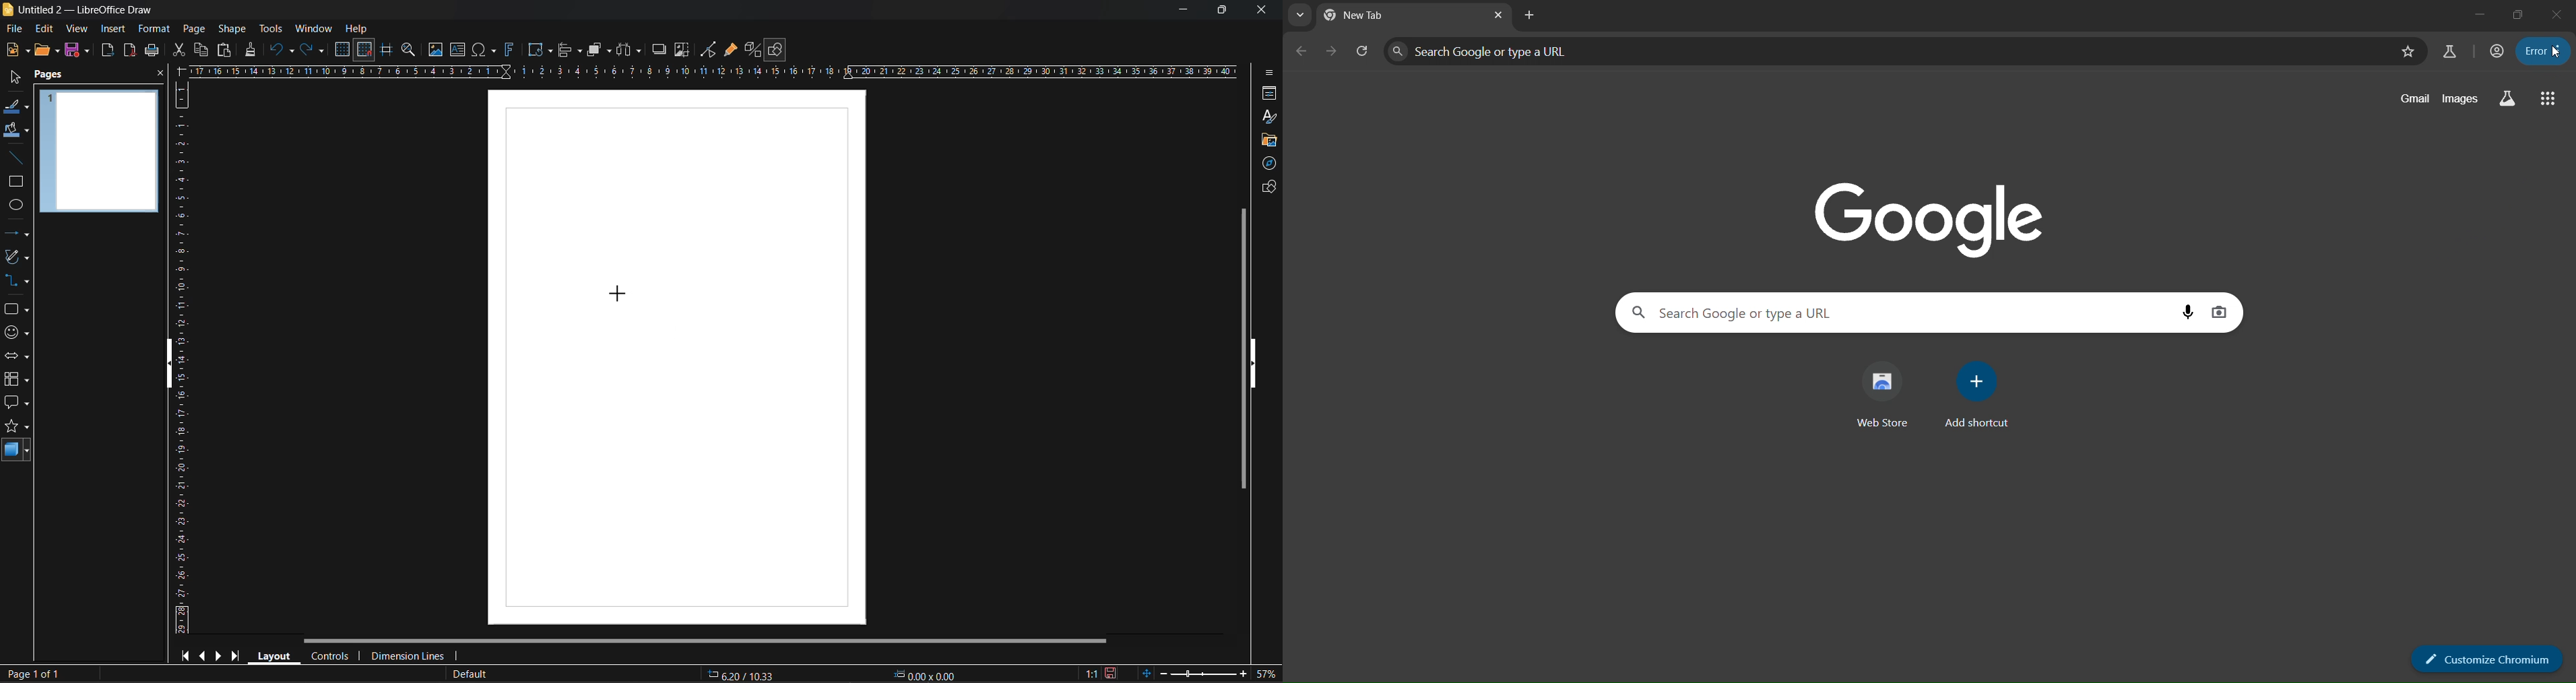 The height and width of the screenshot is (700, 2576). What do you see at coordinates (180, 51) in the screenshot?
I see `cut` at bounding box center [180, 51].